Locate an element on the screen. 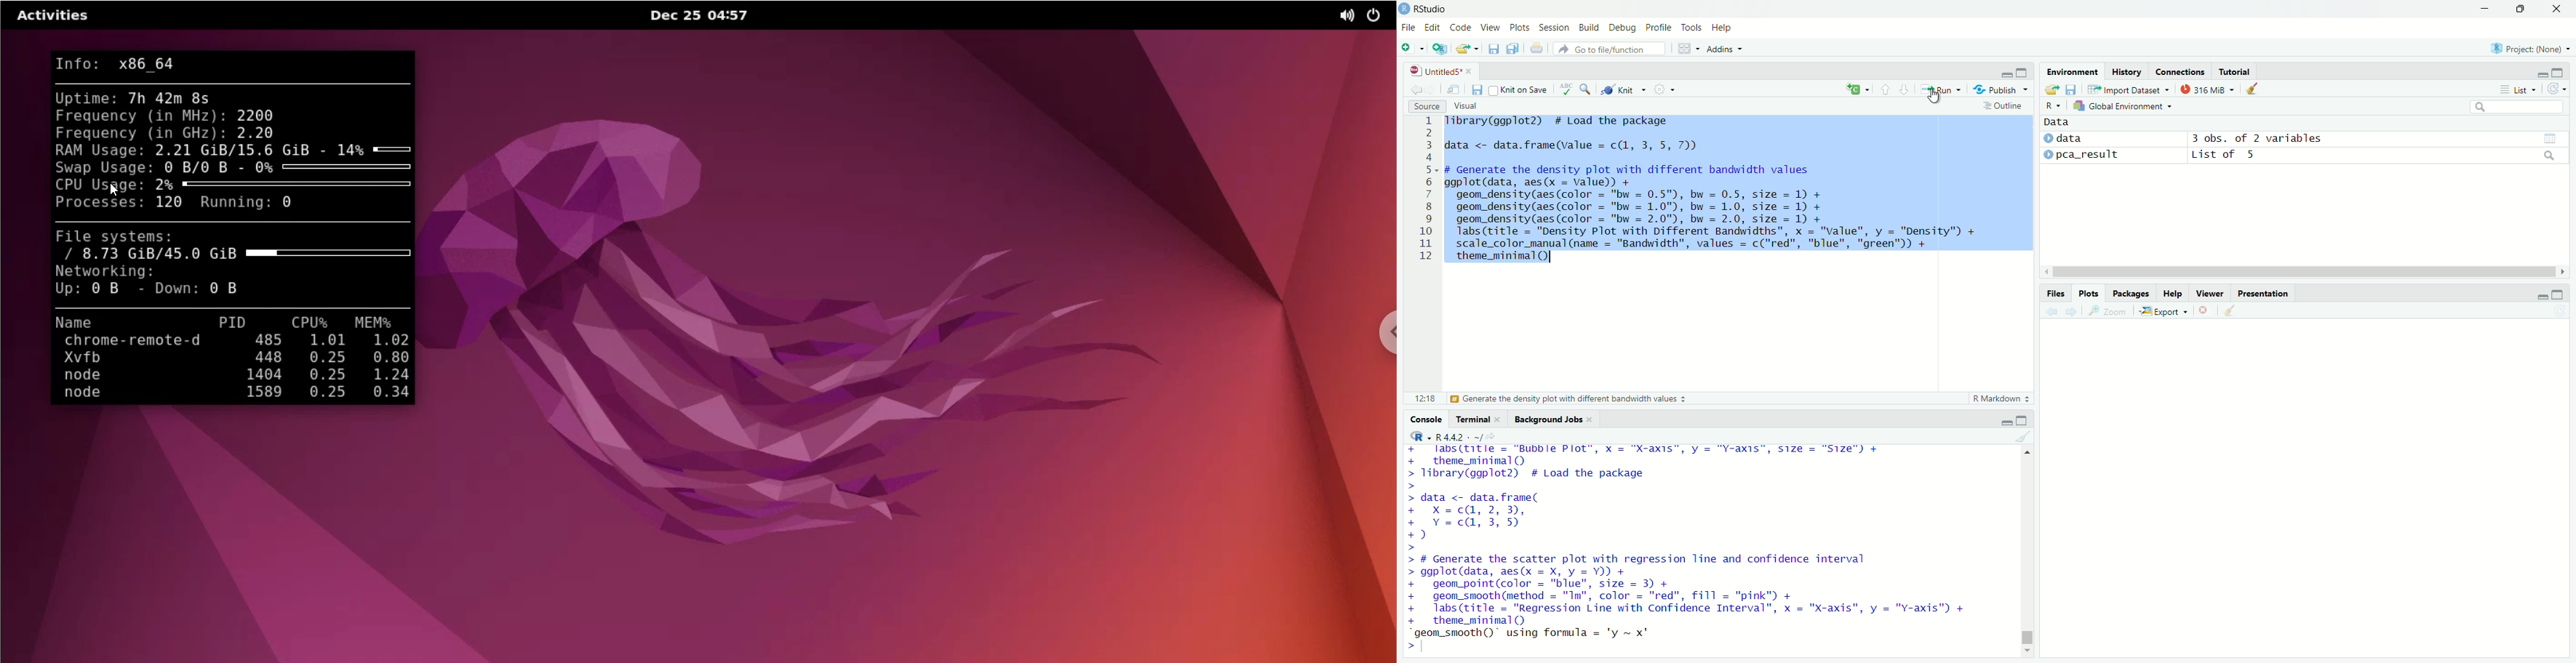  minimize is located at coordinates (2005, 72).